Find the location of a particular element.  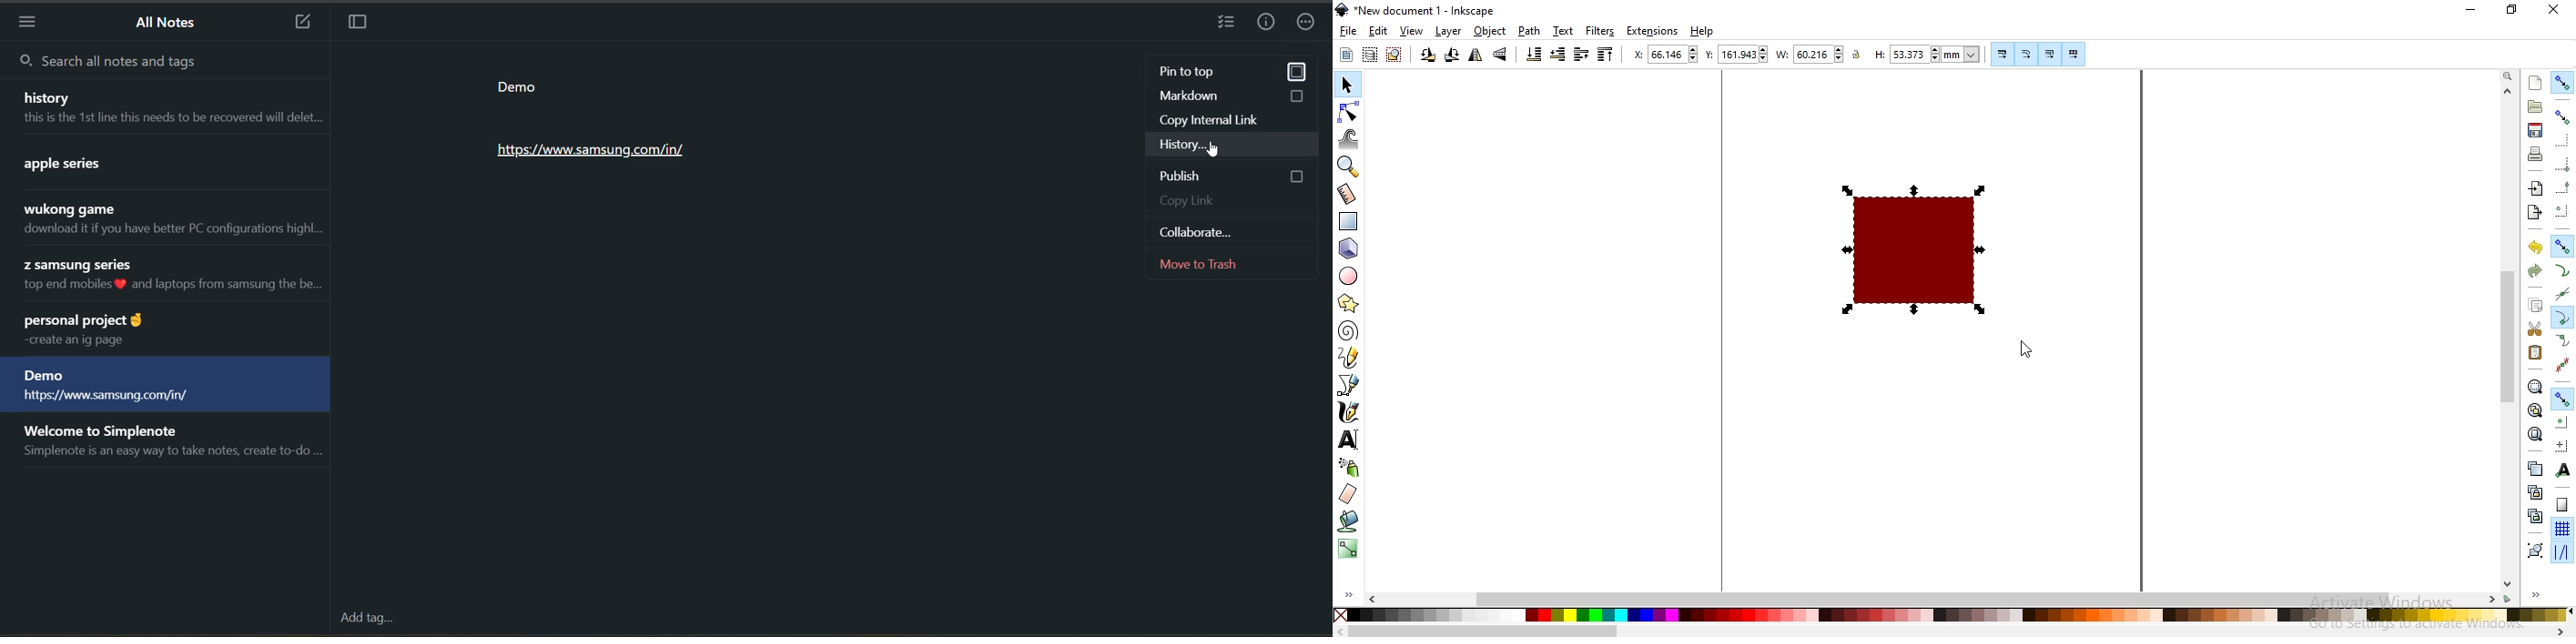

tweak objects by sculpting or painting is located at coordinates (1351, 138).